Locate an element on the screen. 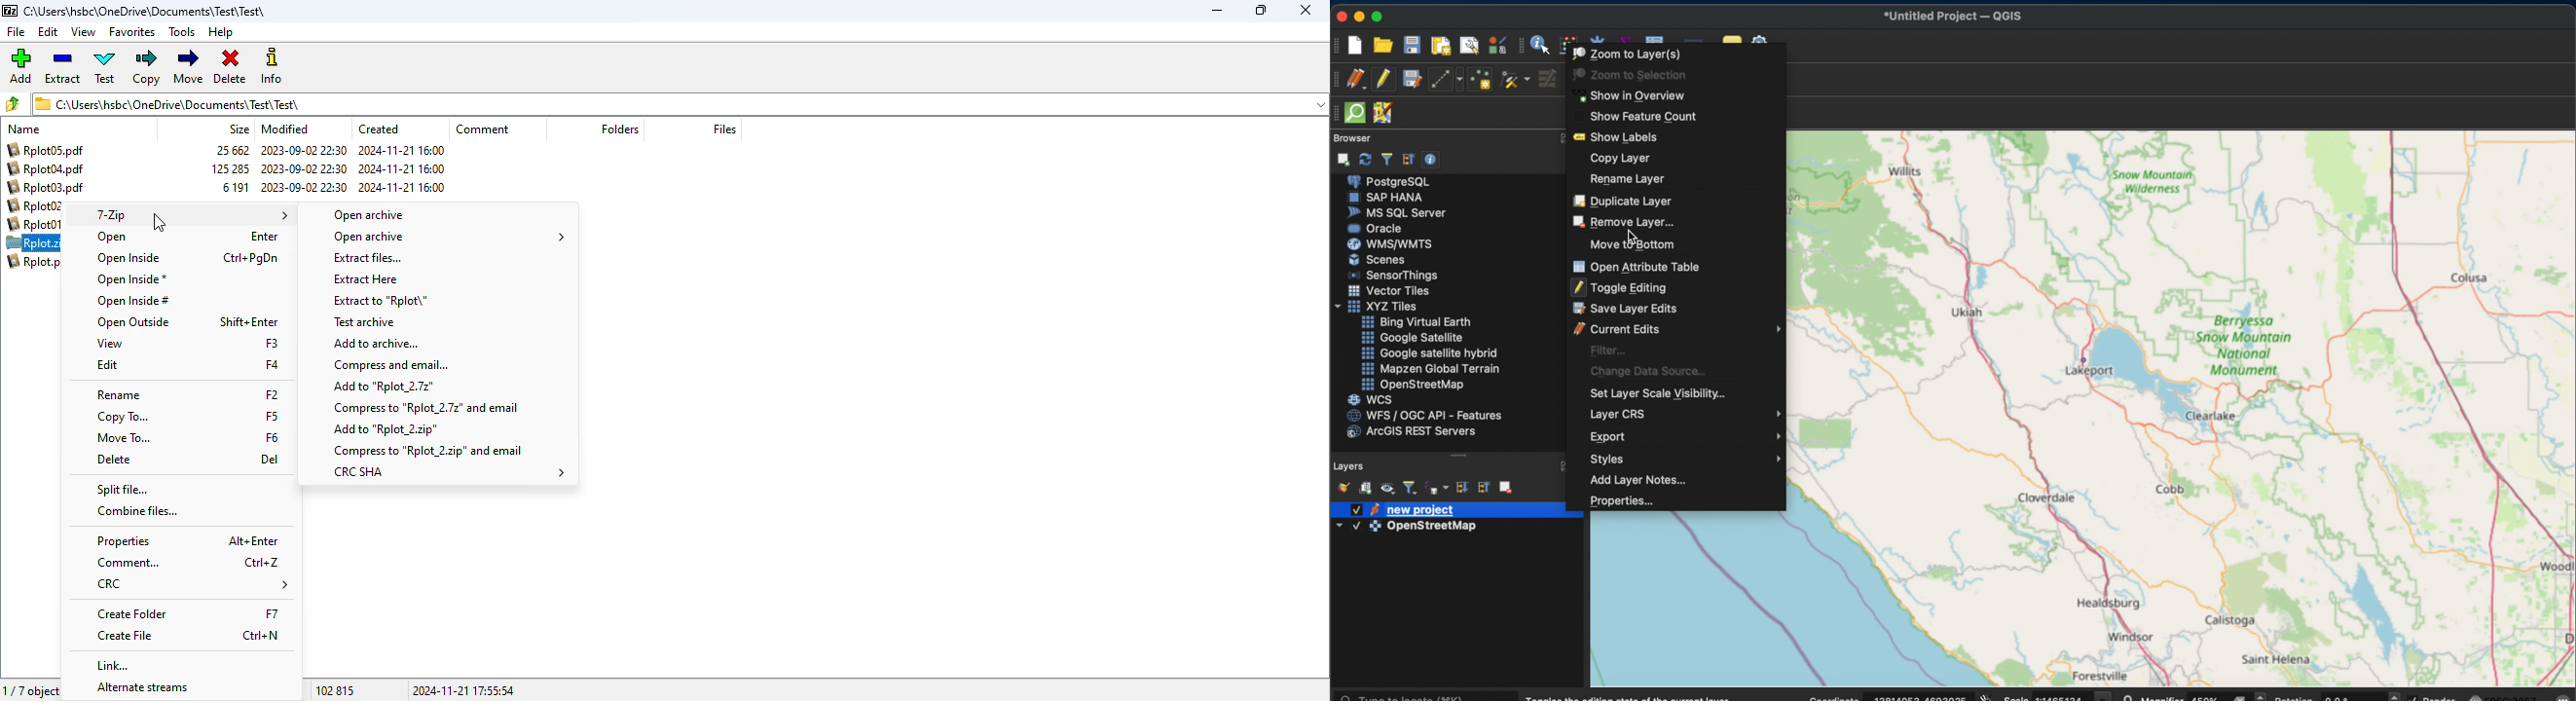 The height and width of the screenshot is (728, 2576). google hybrid satellite is located at coordinates (1430, 352).